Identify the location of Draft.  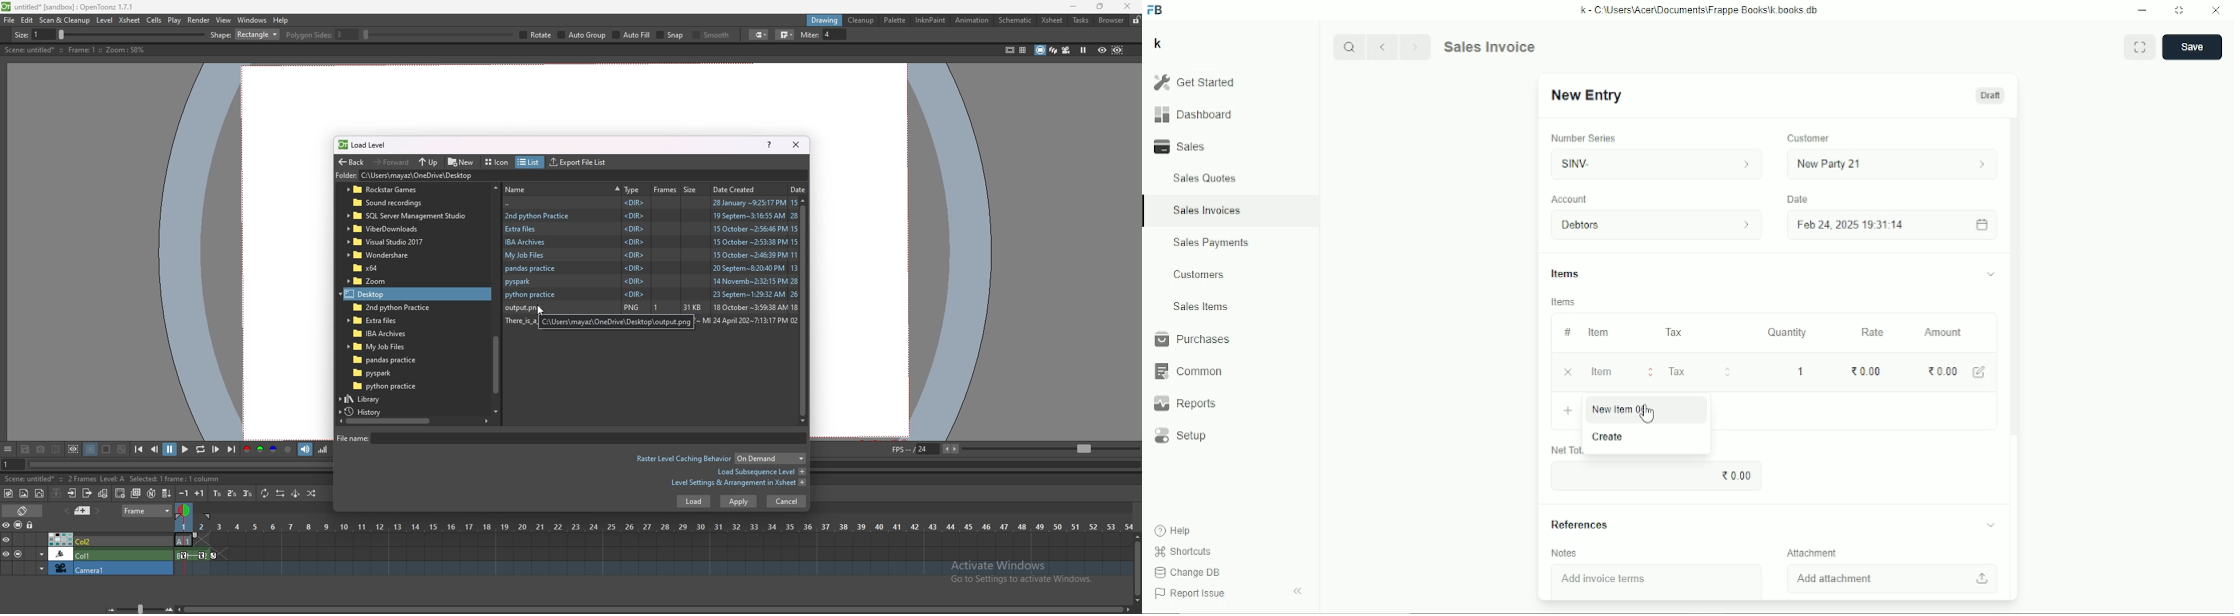
(1990, 95).